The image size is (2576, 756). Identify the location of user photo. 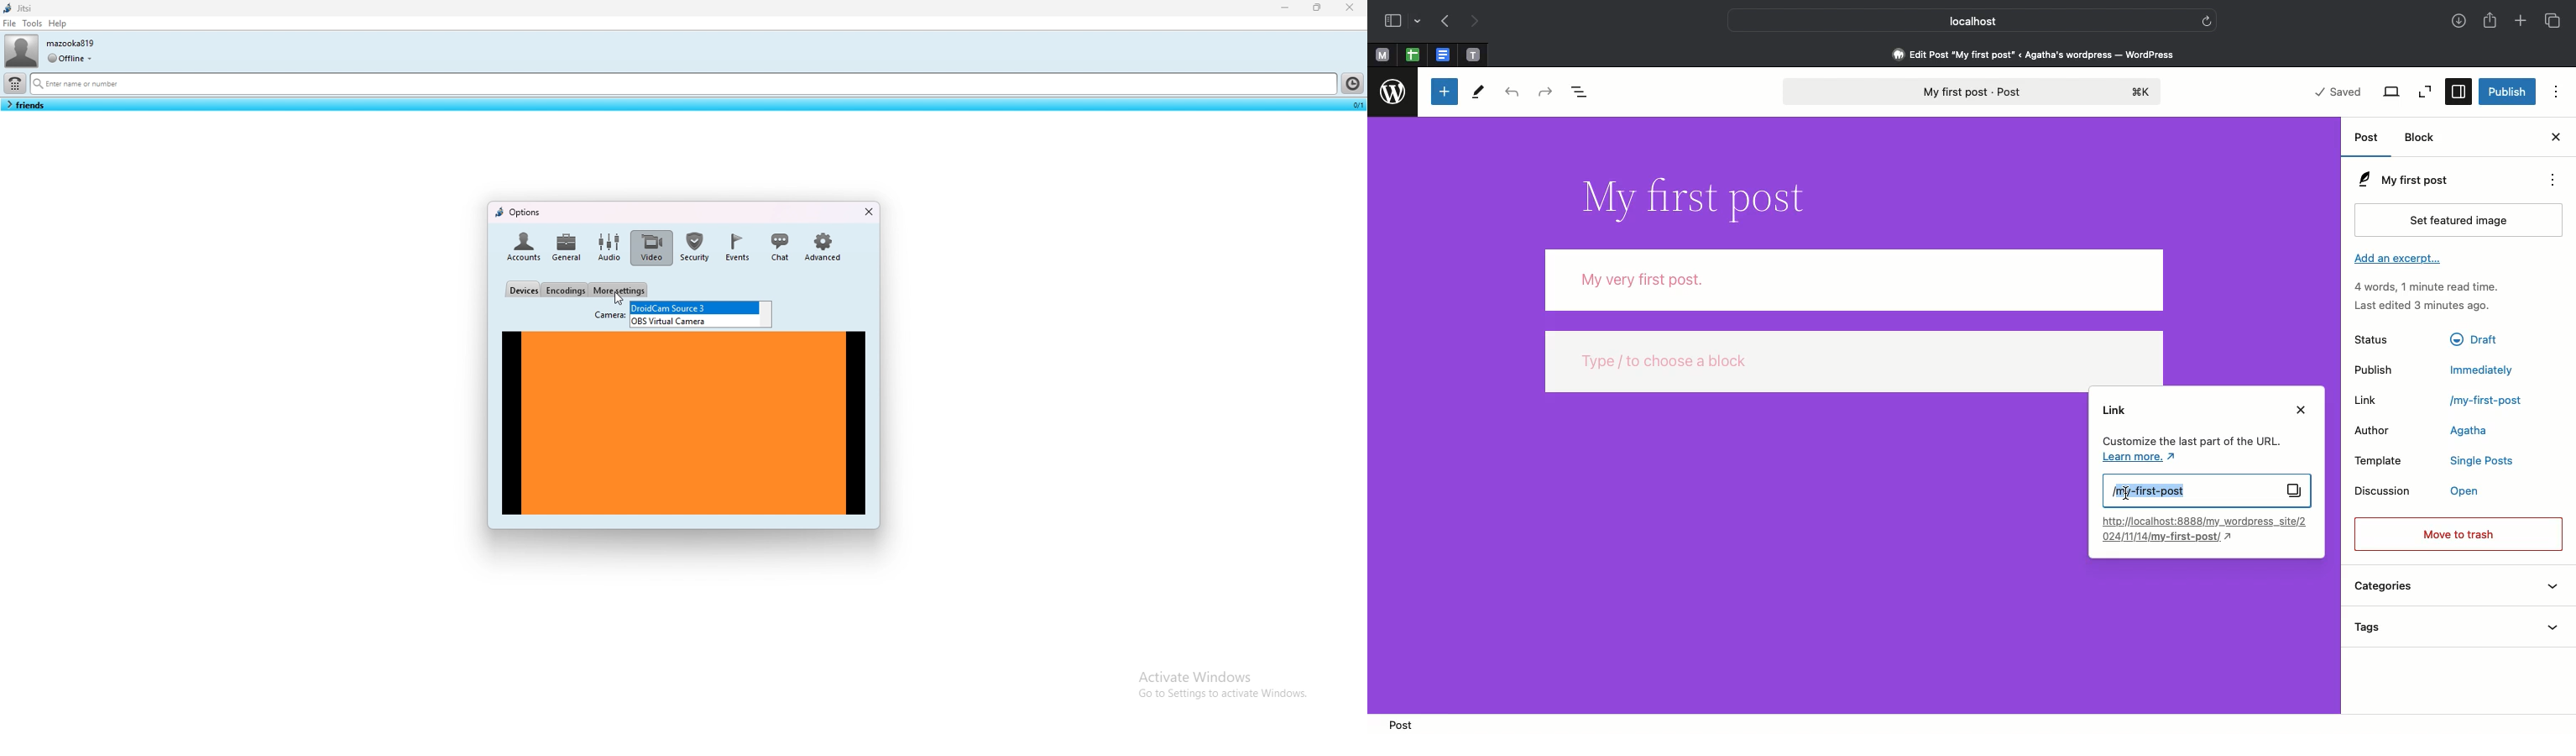
(21, 51).